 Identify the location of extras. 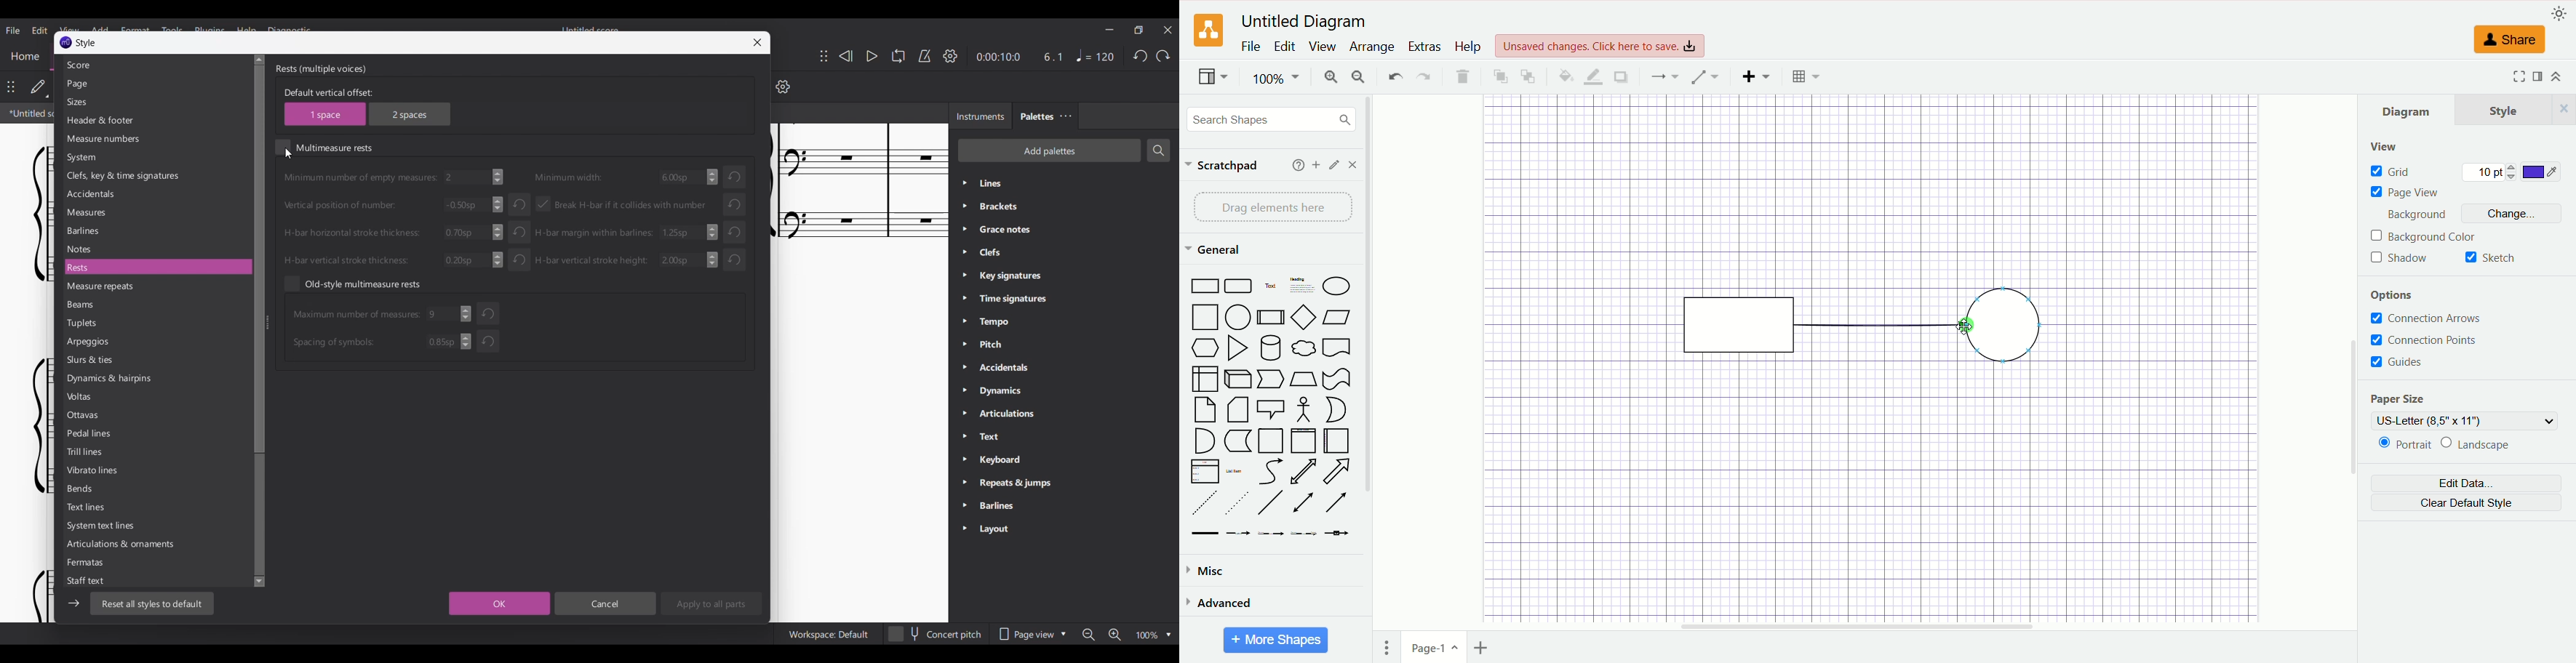
(1425, 46).